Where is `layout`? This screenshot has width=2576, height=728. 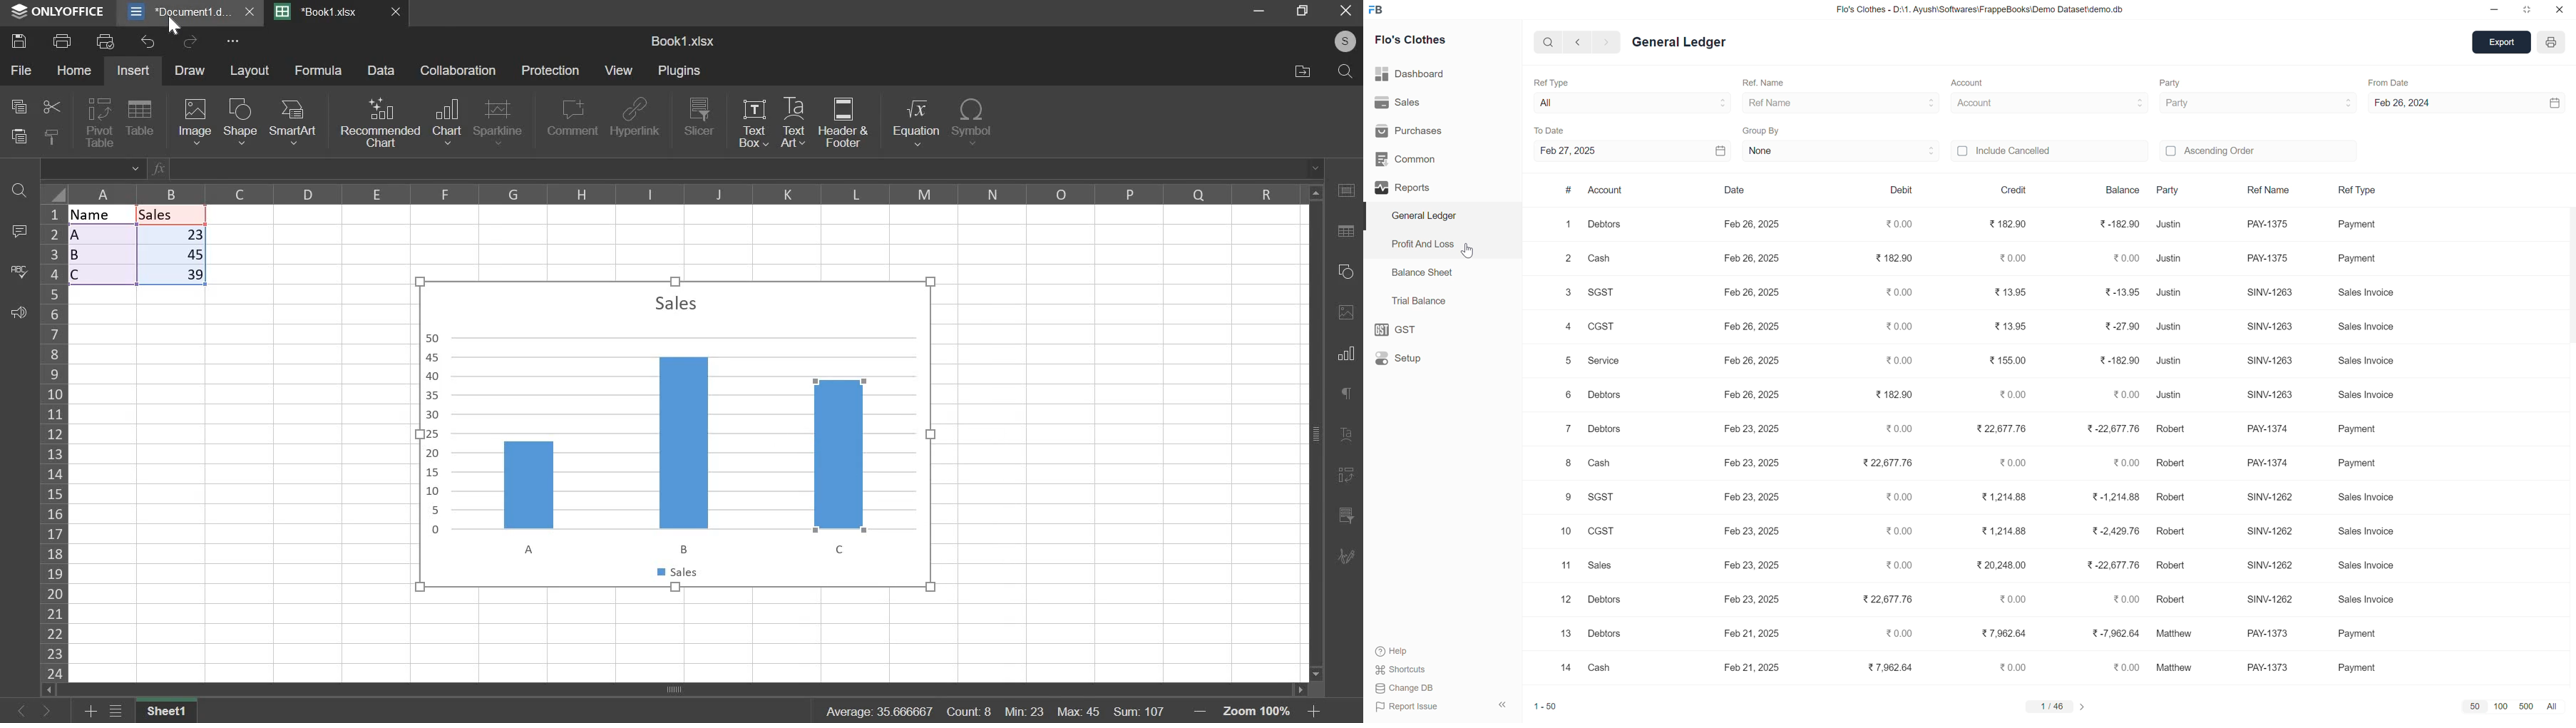
layout is located at coordinates (250, 71).